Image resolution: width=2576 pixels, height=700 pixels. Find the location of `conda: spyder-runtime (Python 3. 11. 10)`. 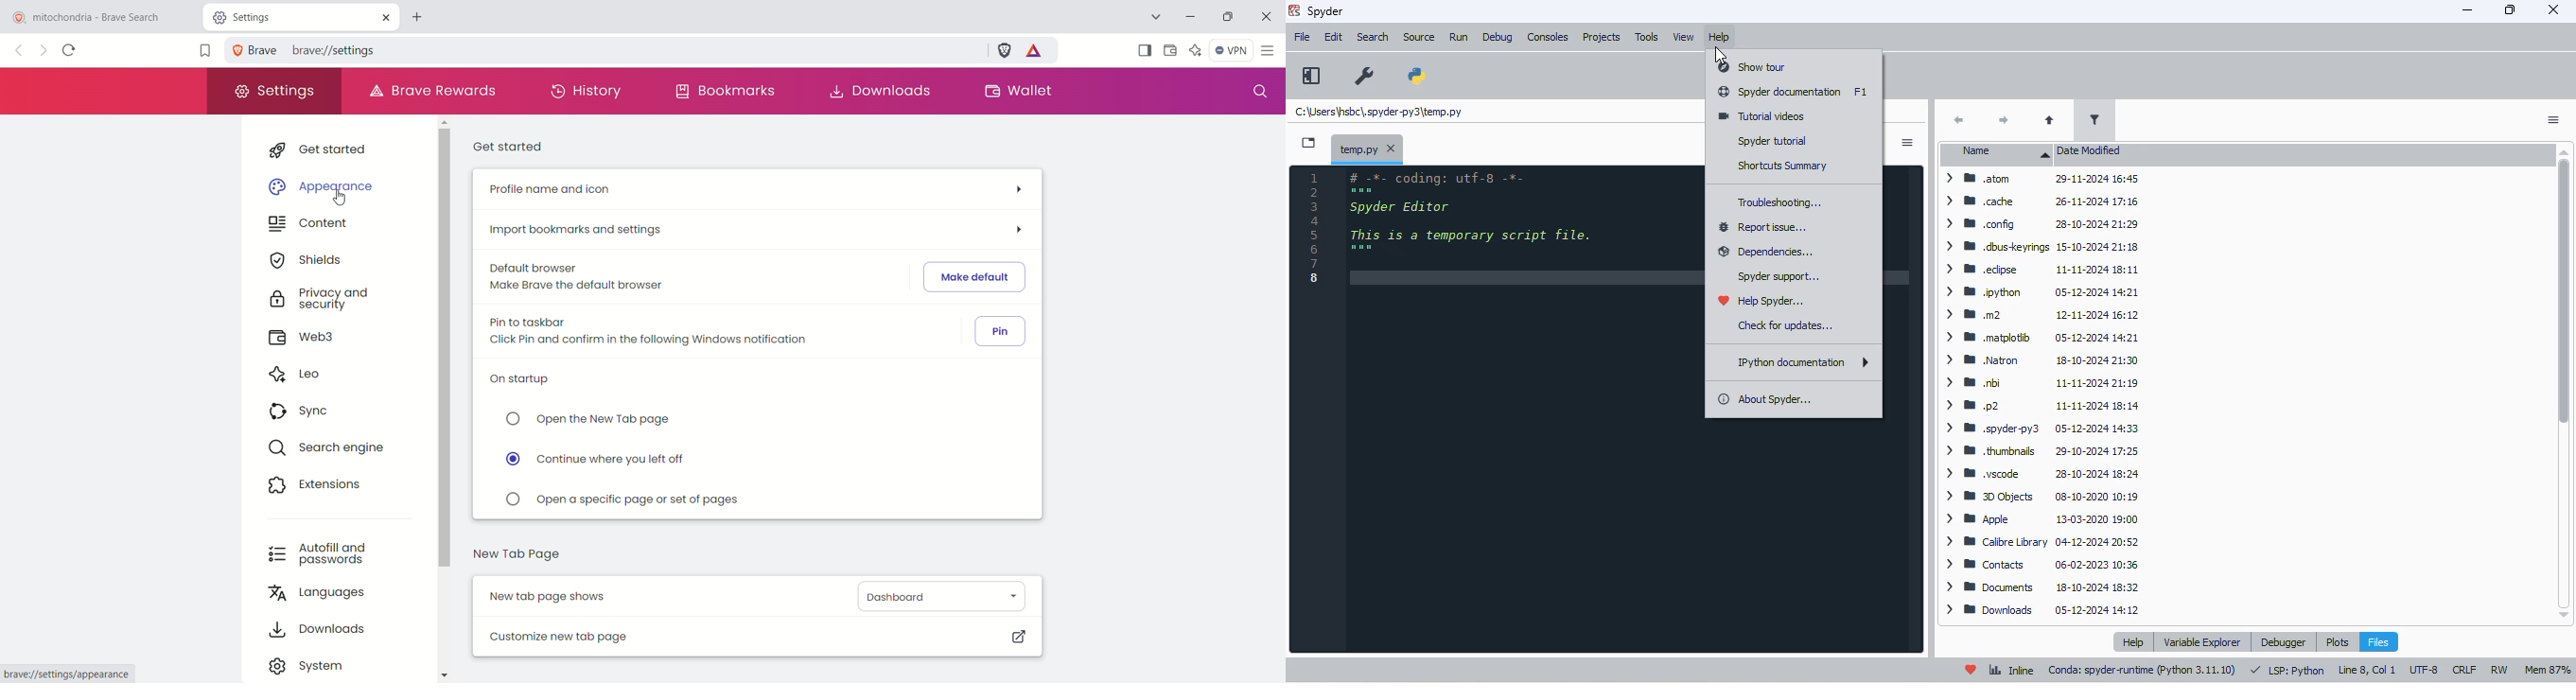

conda: spyder-runtime (Python 3. 11. 10) is located at coordinates (2142, 670).